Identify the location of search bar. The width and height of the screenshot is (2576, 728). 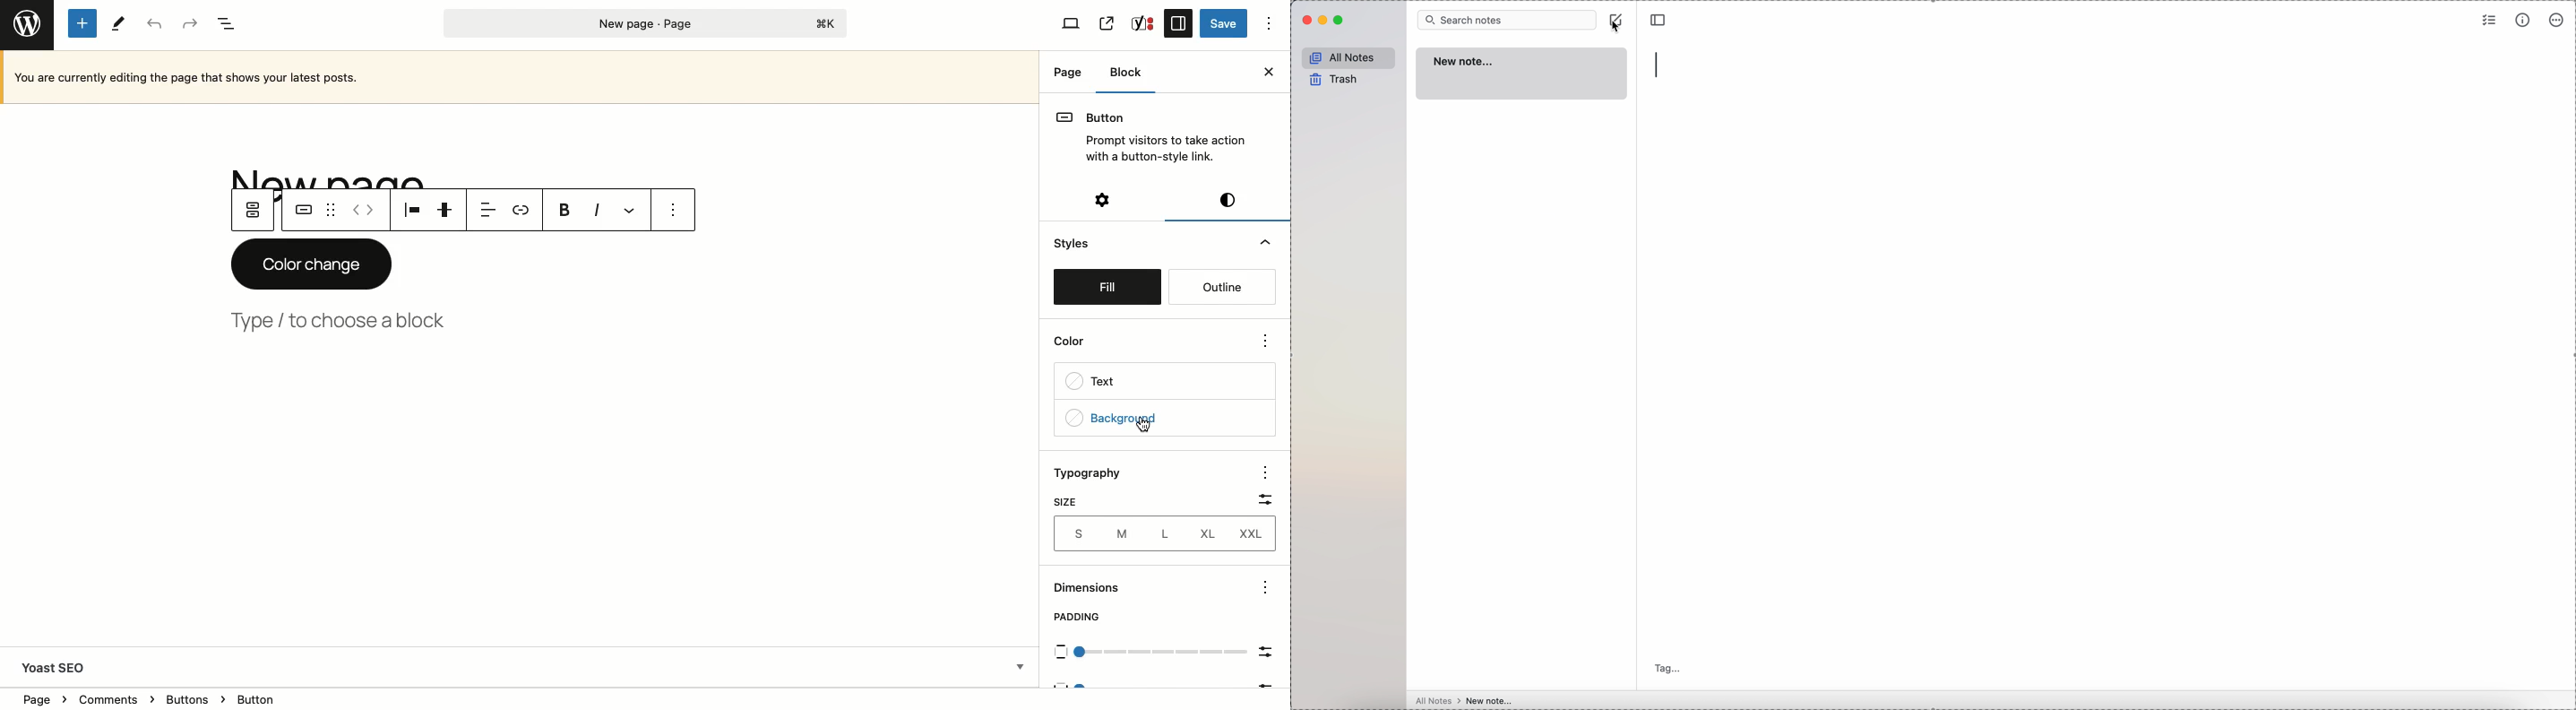
(1507, 20).